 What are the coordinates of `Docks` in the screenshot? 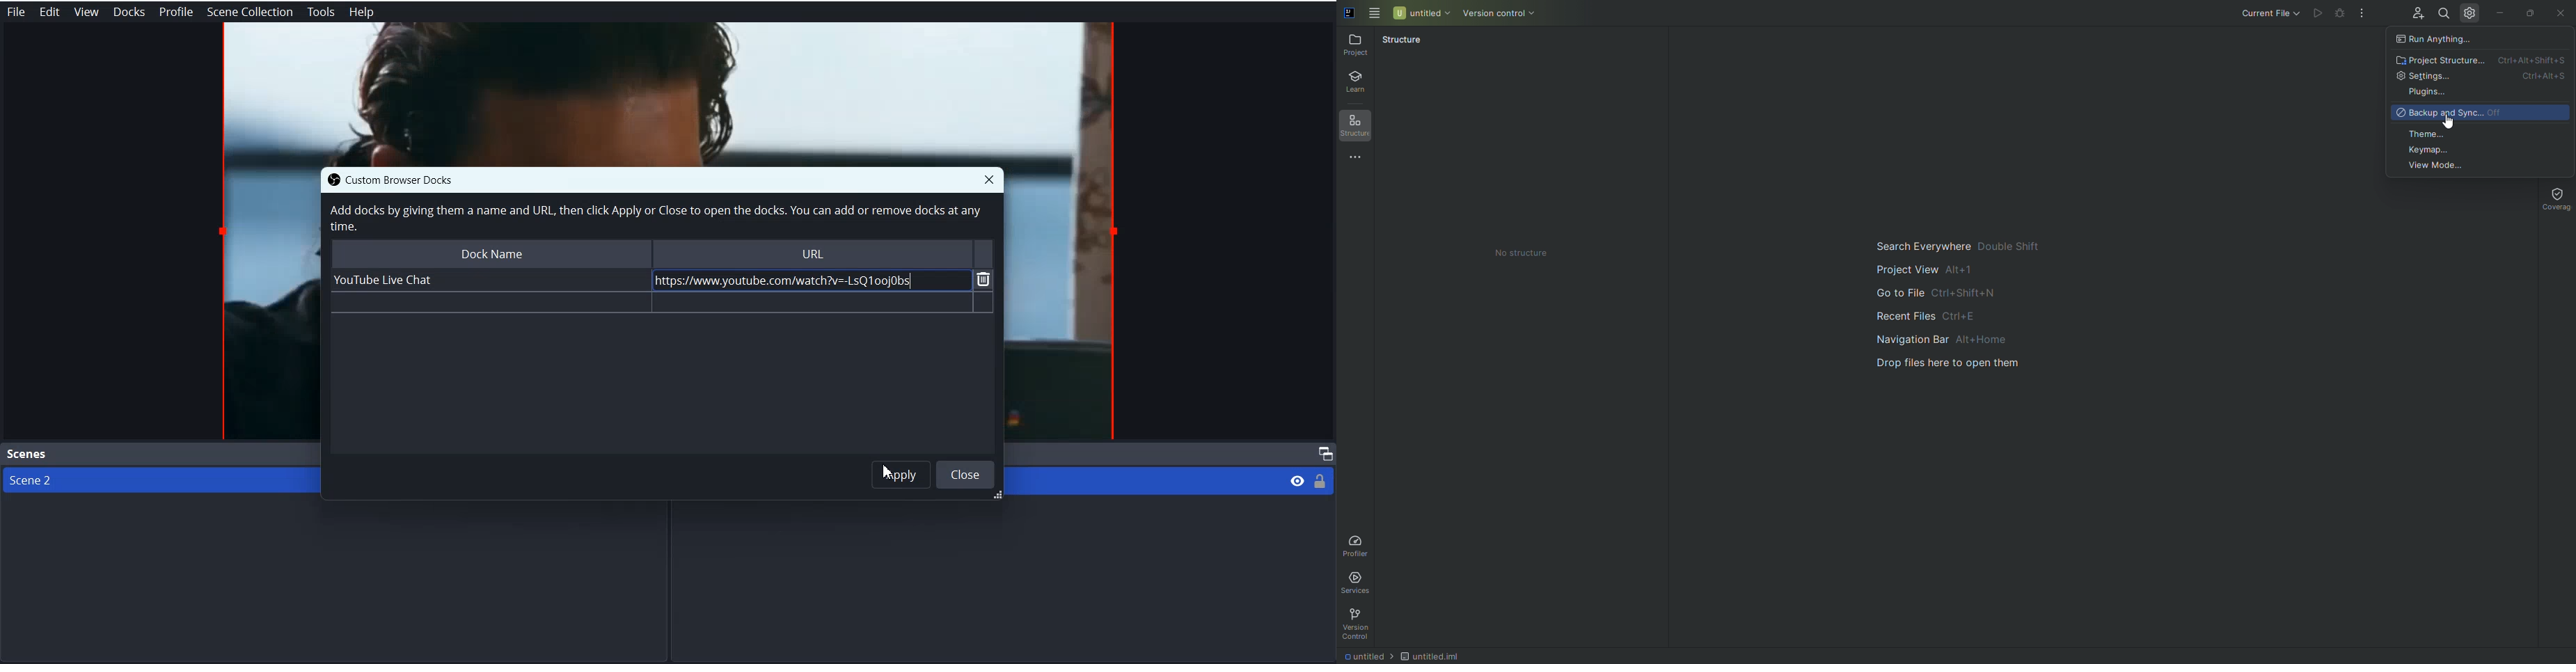 It's located at (129, 12).